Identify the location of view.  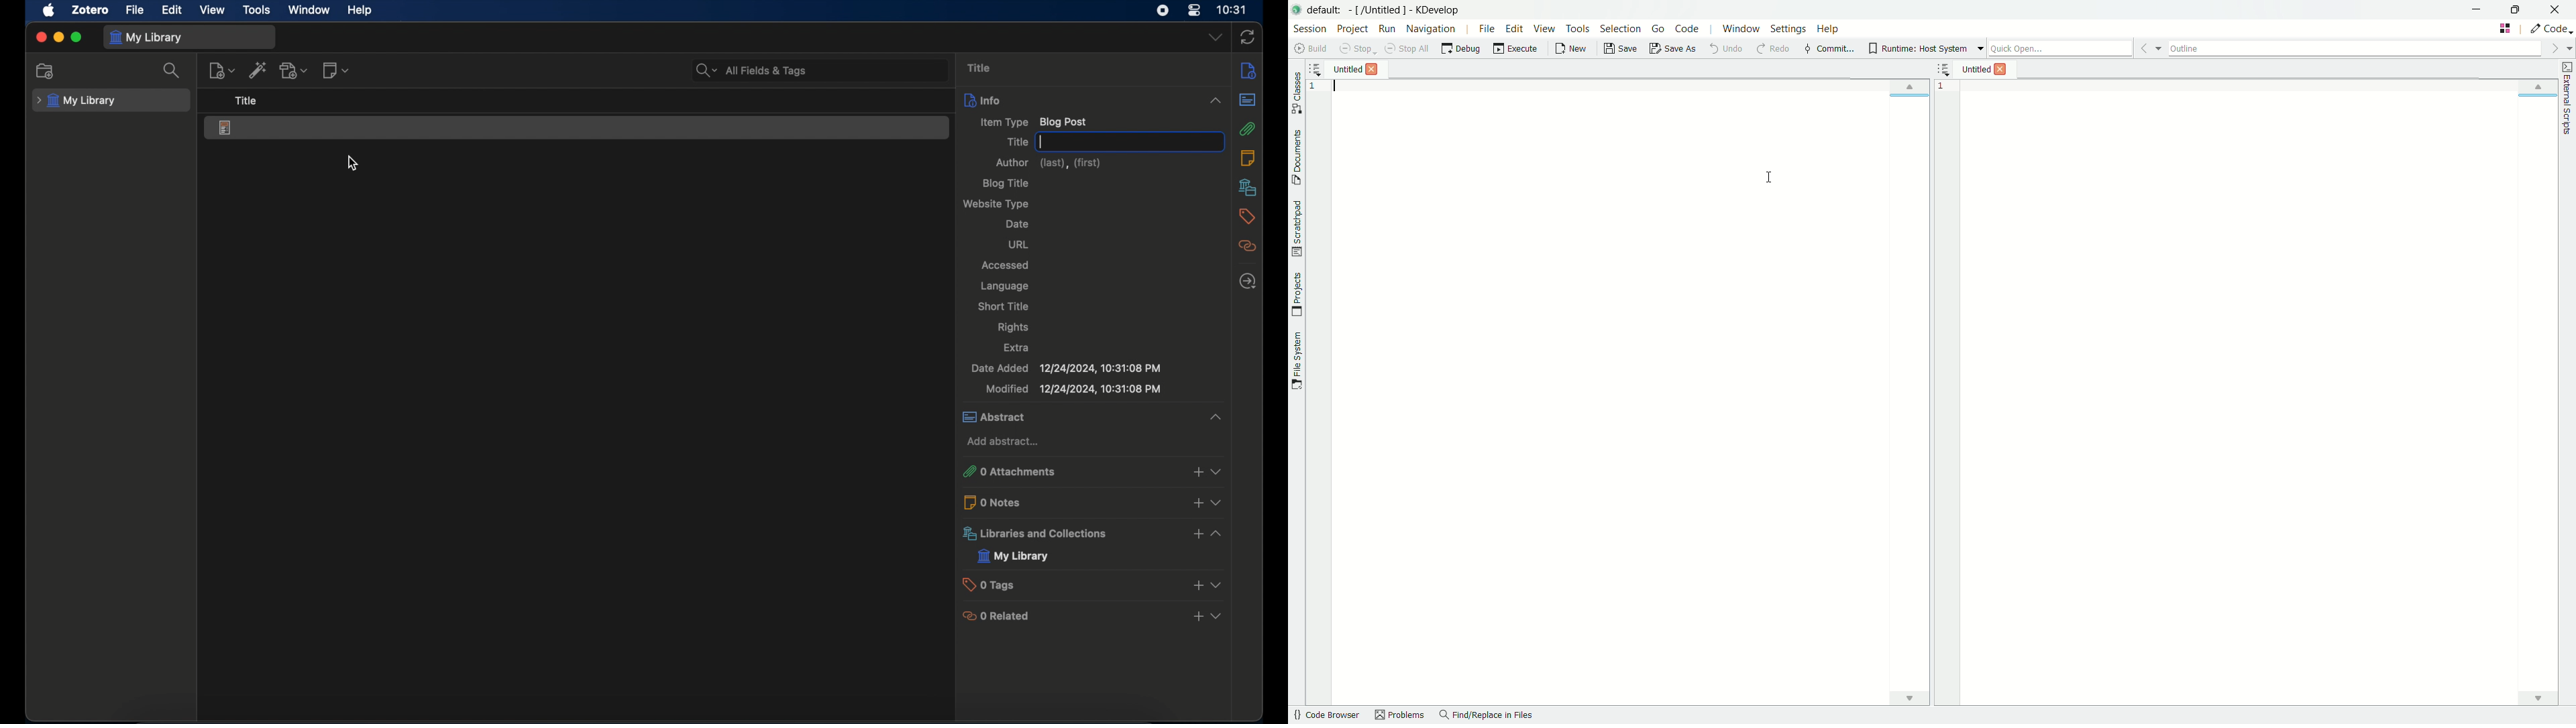
(212, 11).